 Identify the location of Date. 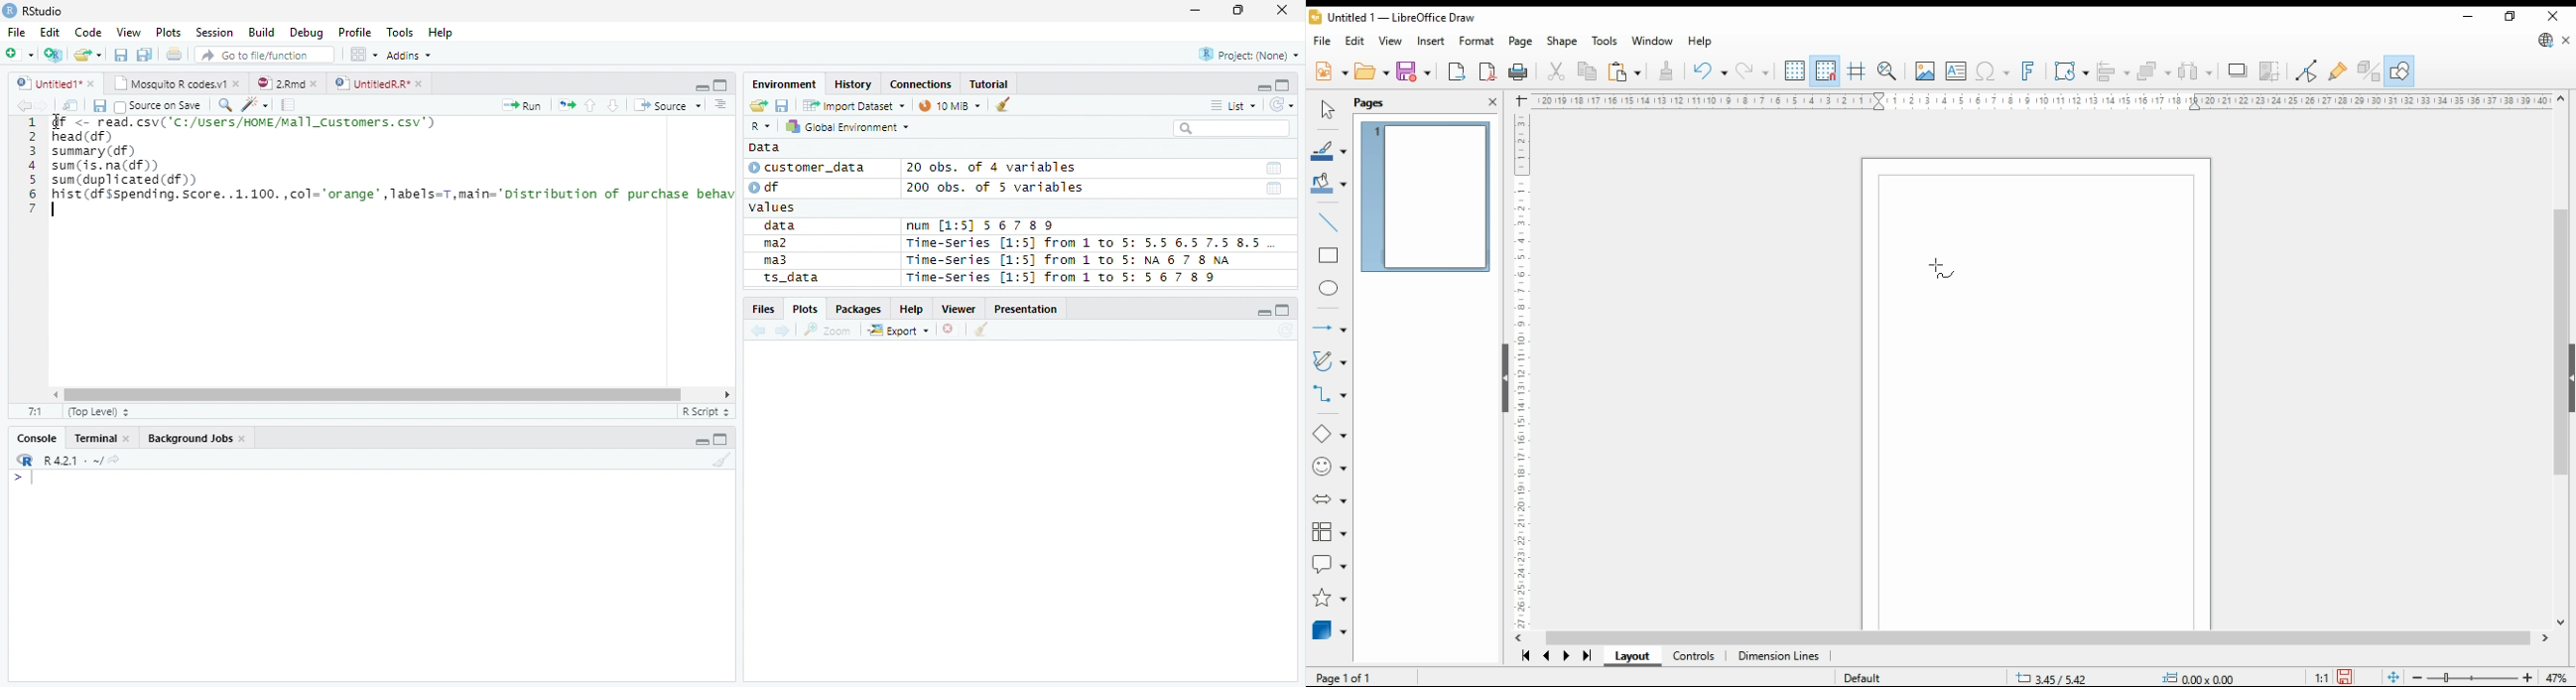
(1273, 168).